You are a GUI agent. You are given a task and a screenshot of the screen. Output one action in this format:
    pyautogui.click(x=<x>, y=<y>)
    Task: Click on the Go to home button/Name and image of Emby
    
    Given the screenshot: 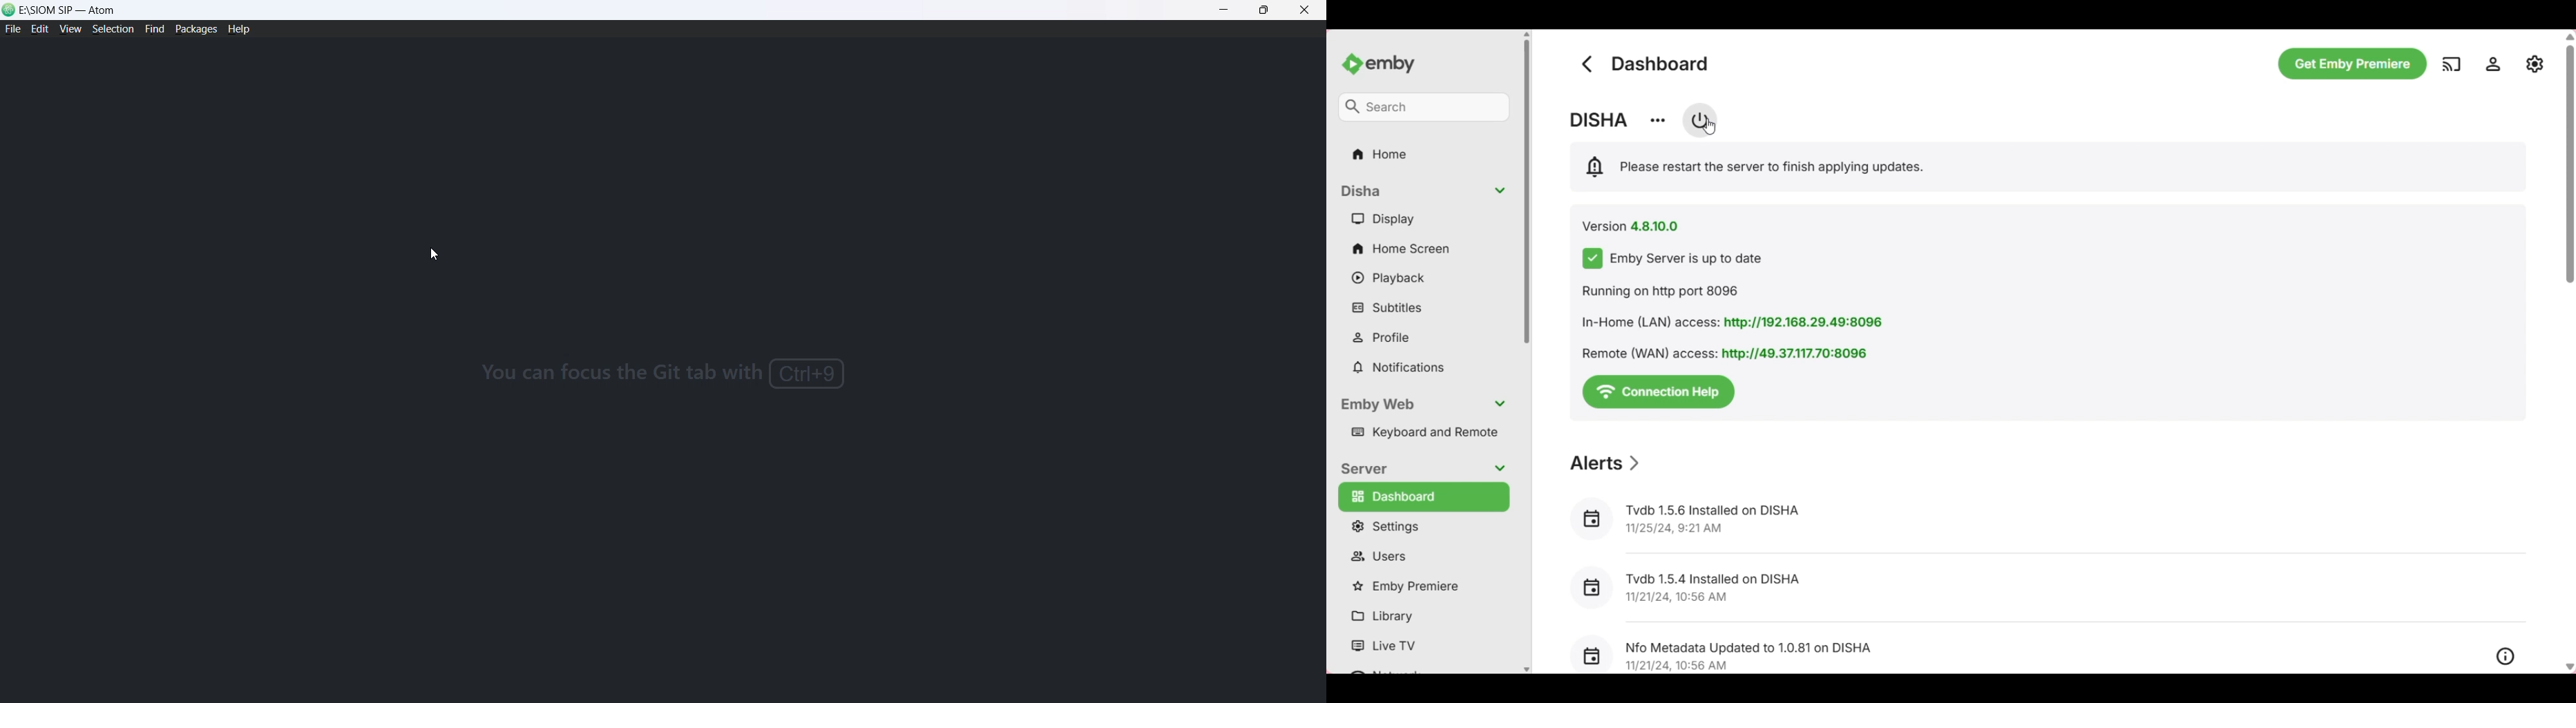 What is the action you would take?
    pyautogui.click(x=1378, y=64)
    